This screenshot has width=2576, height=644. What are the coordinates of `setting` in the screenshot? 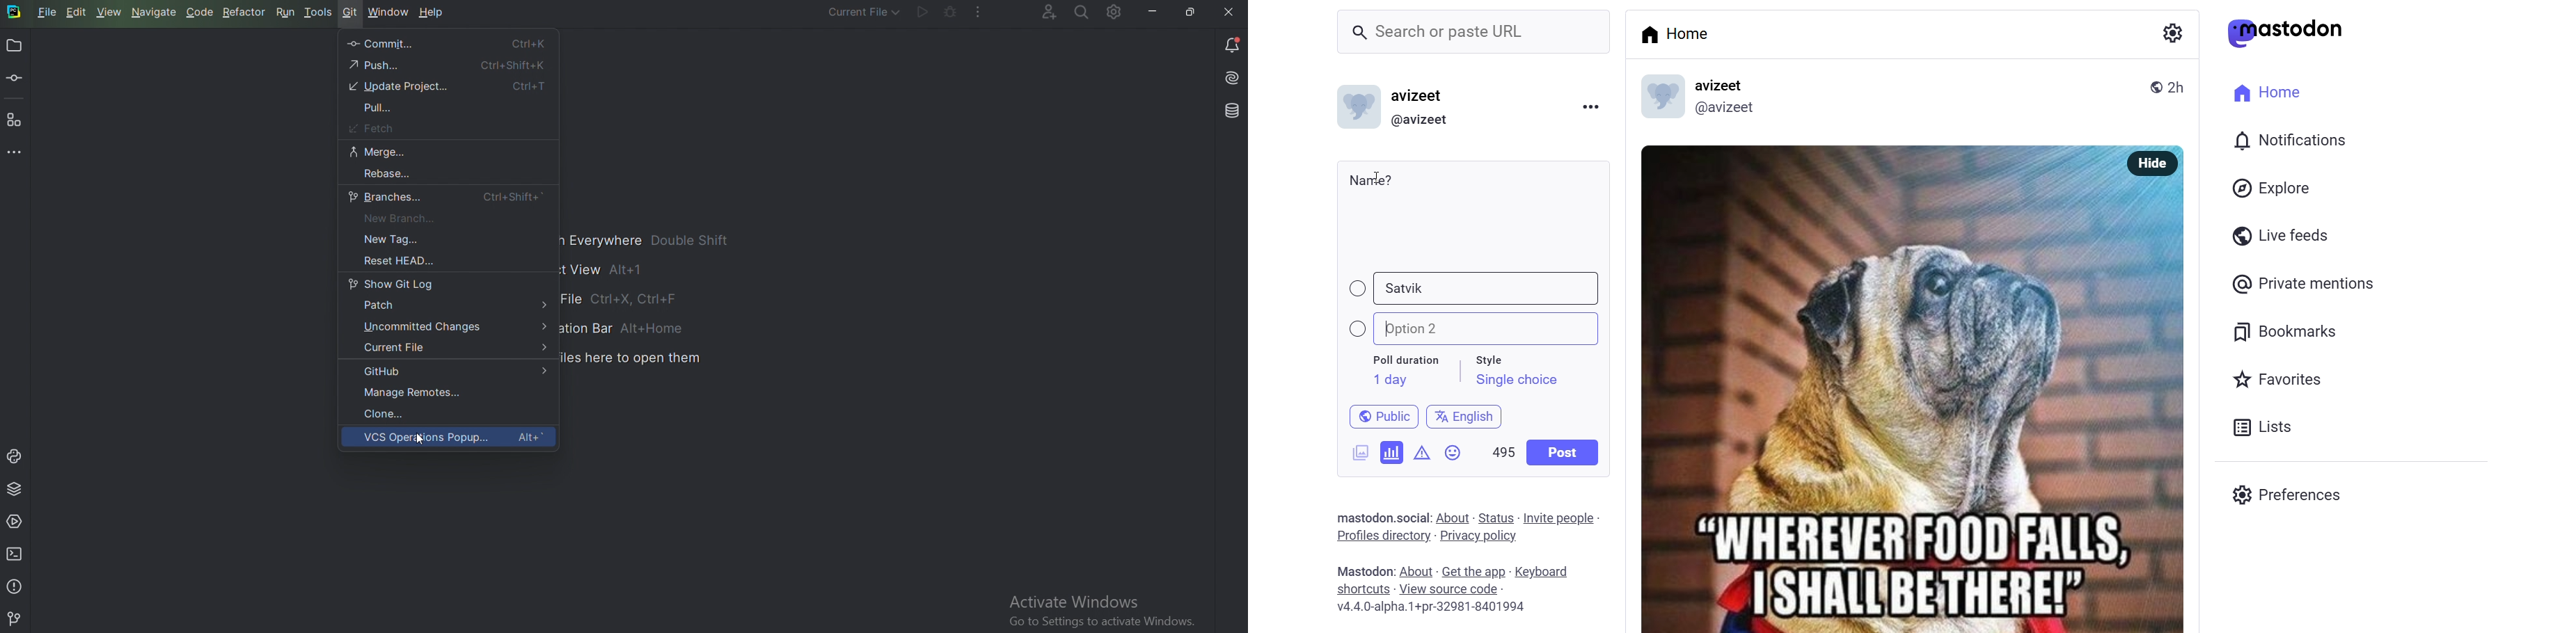 It's located at (2170, 32).